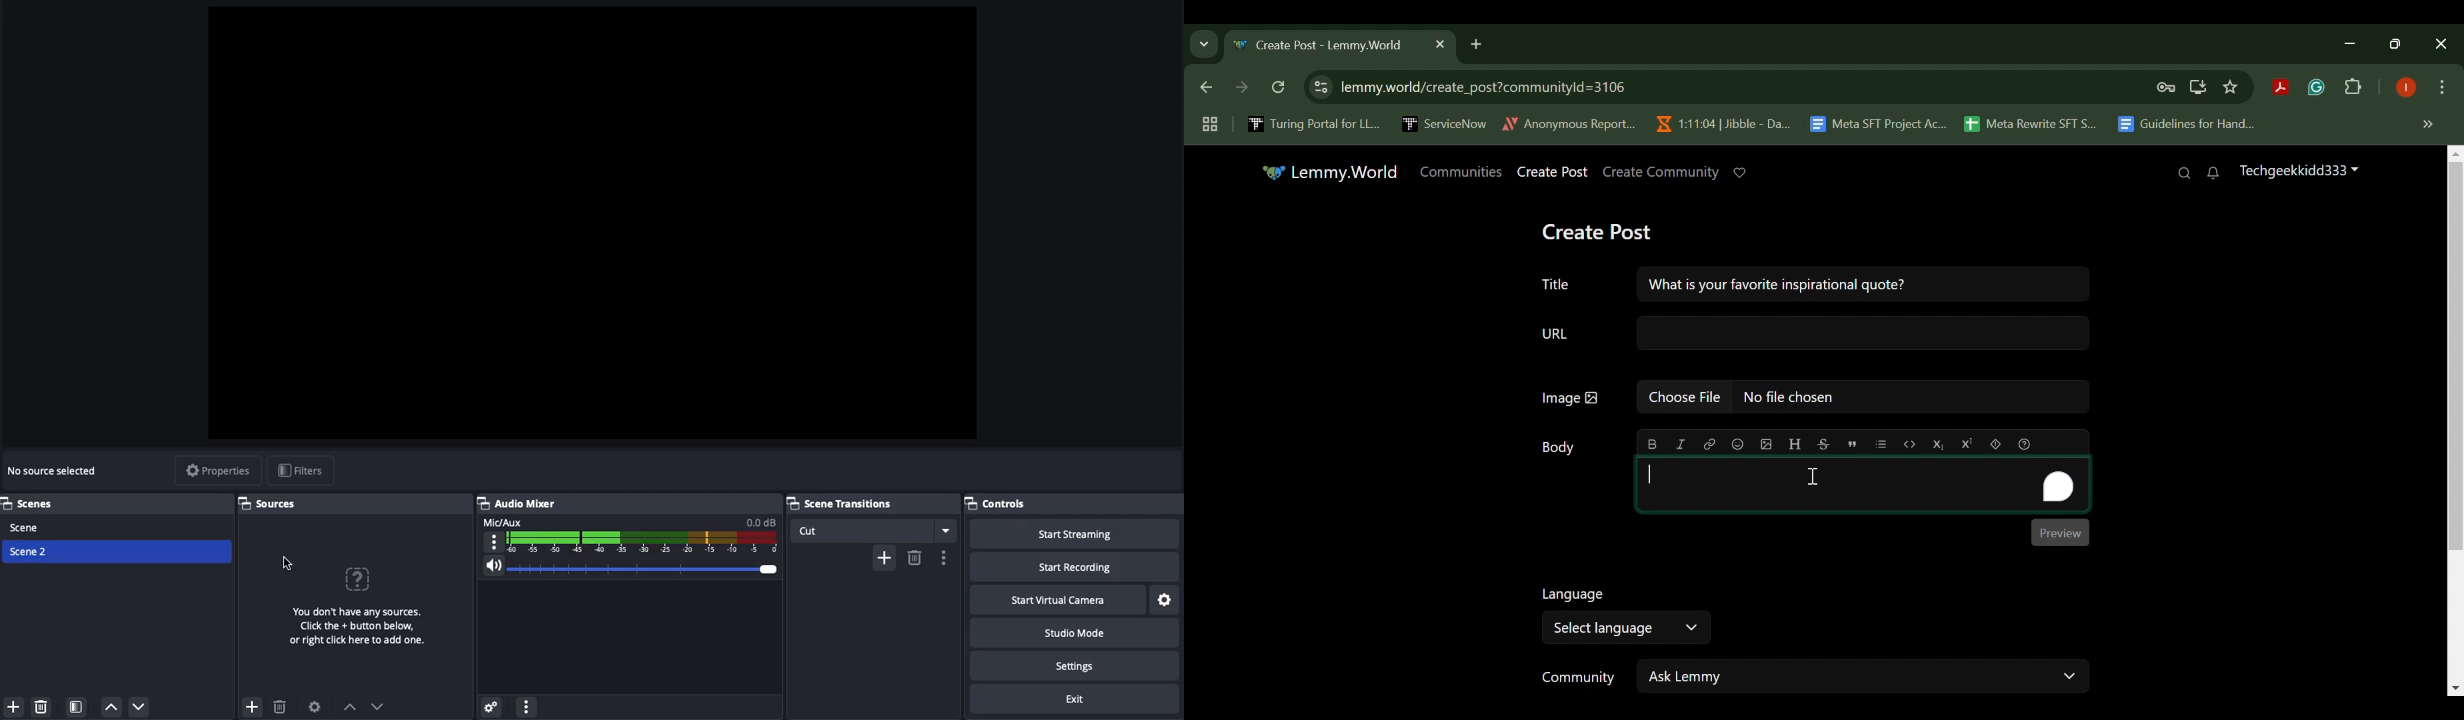  What do you see at coordinates (113, 708) in the screenshot?
I see `Move up` at bounding box center [113, 708].